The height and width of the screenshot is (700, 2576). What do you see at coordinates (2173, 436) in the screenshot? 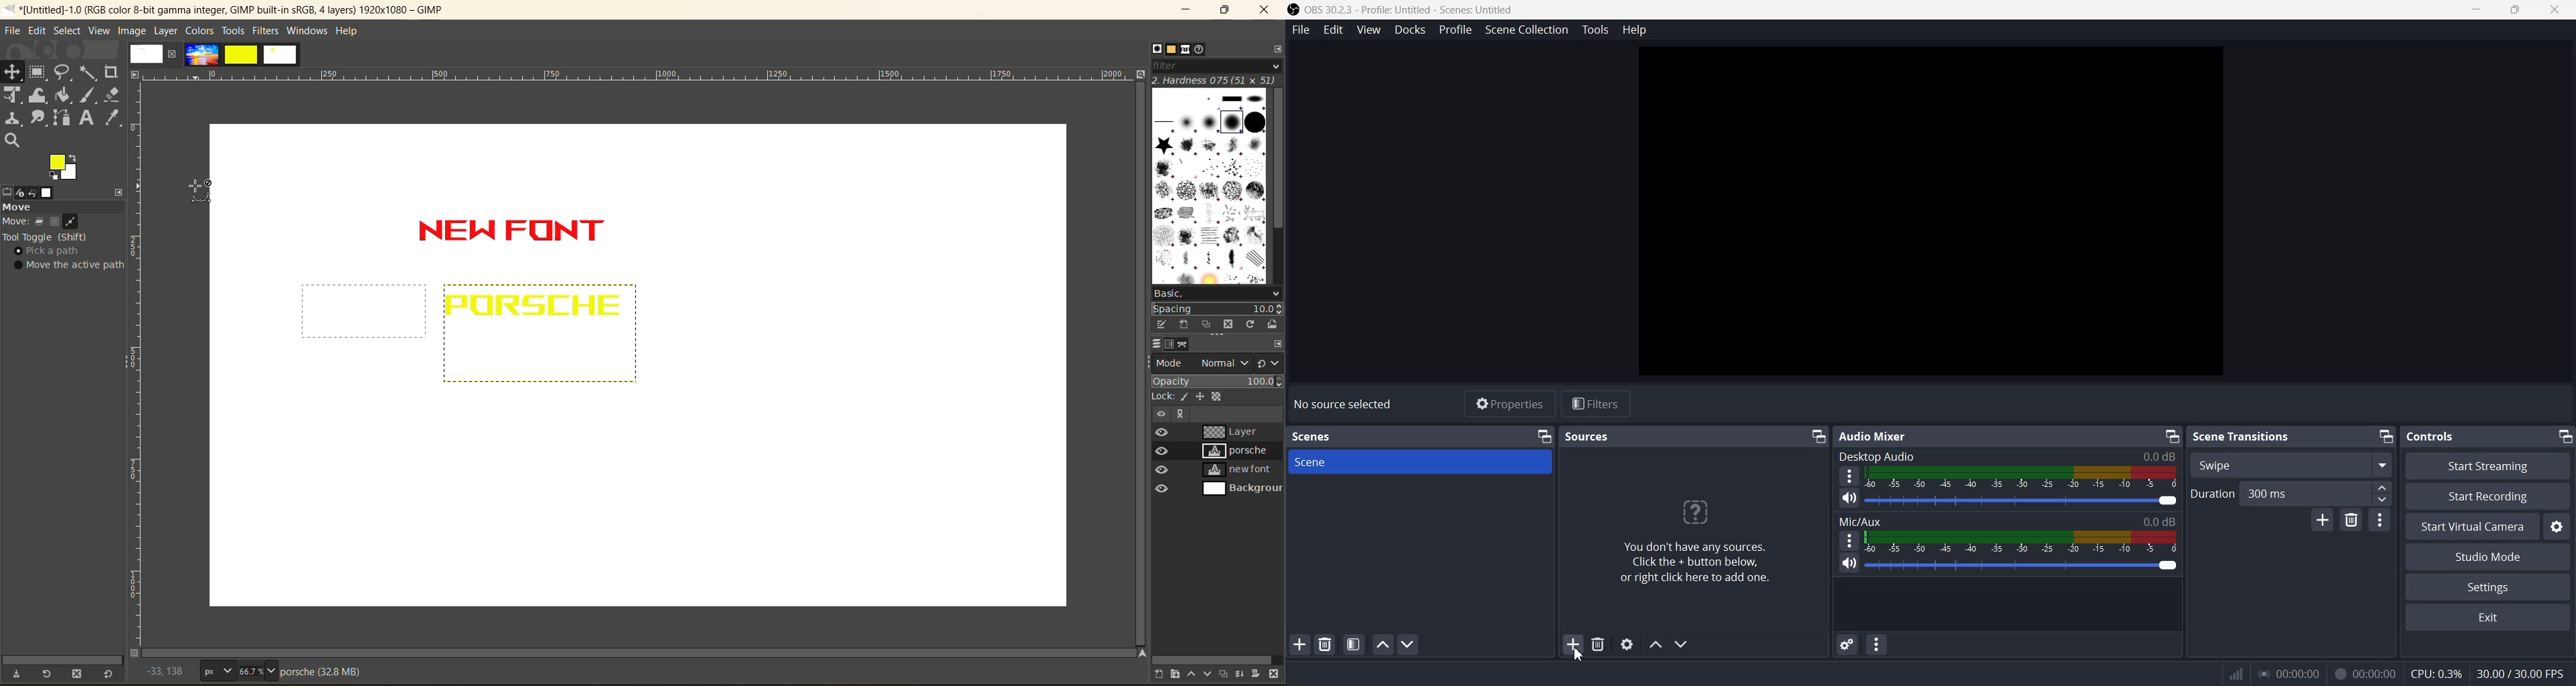
I see `Minimize` at bounding box center [2173, 436].